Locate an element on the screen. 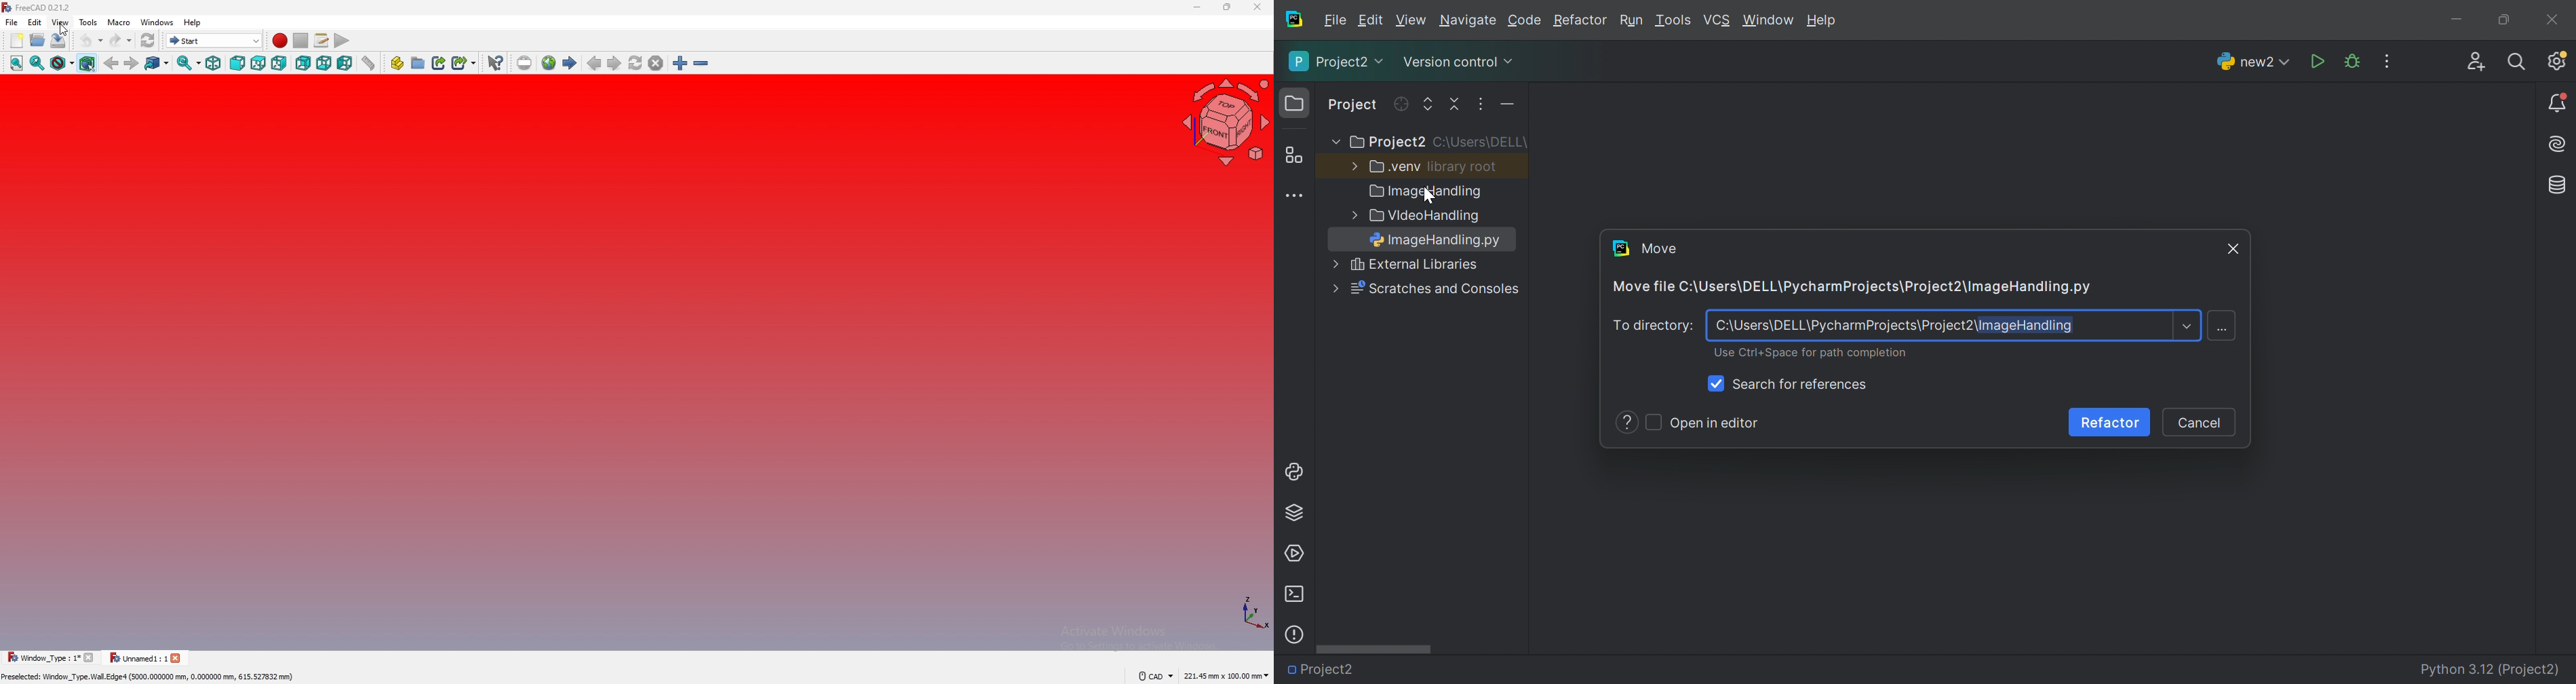 The image size is (2576, 700). zoom out is located at coordinates (702, 62).